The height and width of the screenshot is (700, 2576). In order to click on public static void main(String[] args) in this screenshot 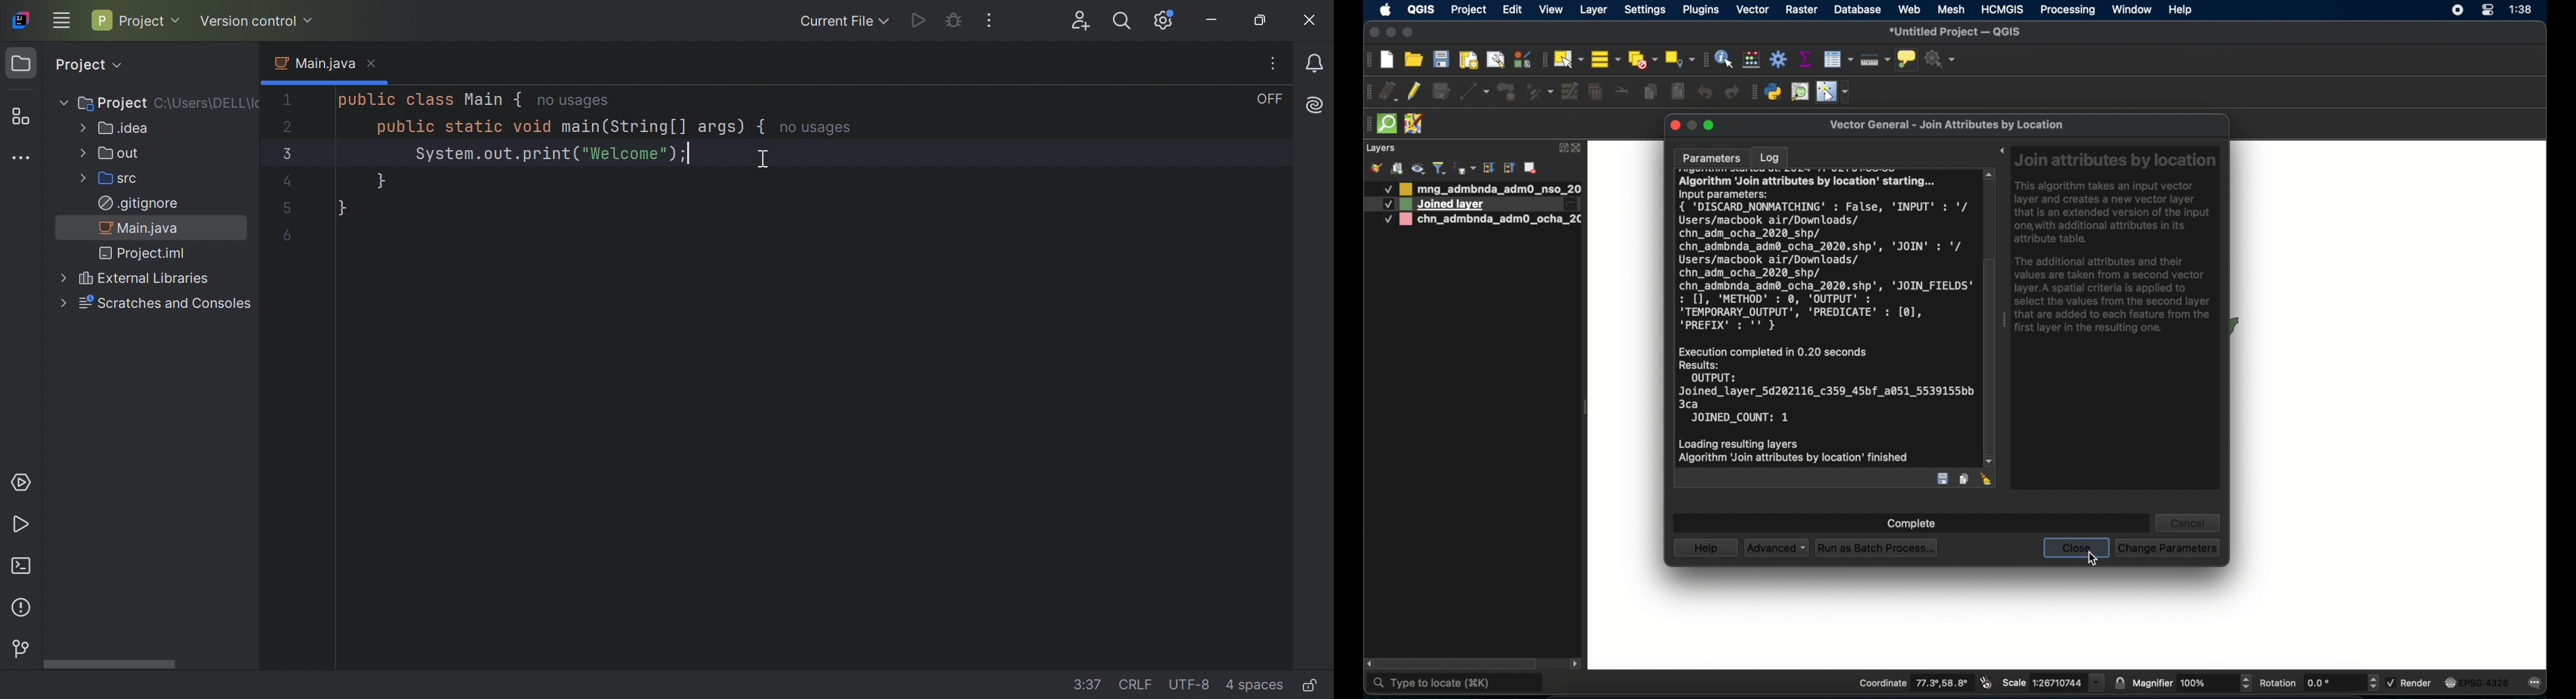, I will do `click(558, 129)`.